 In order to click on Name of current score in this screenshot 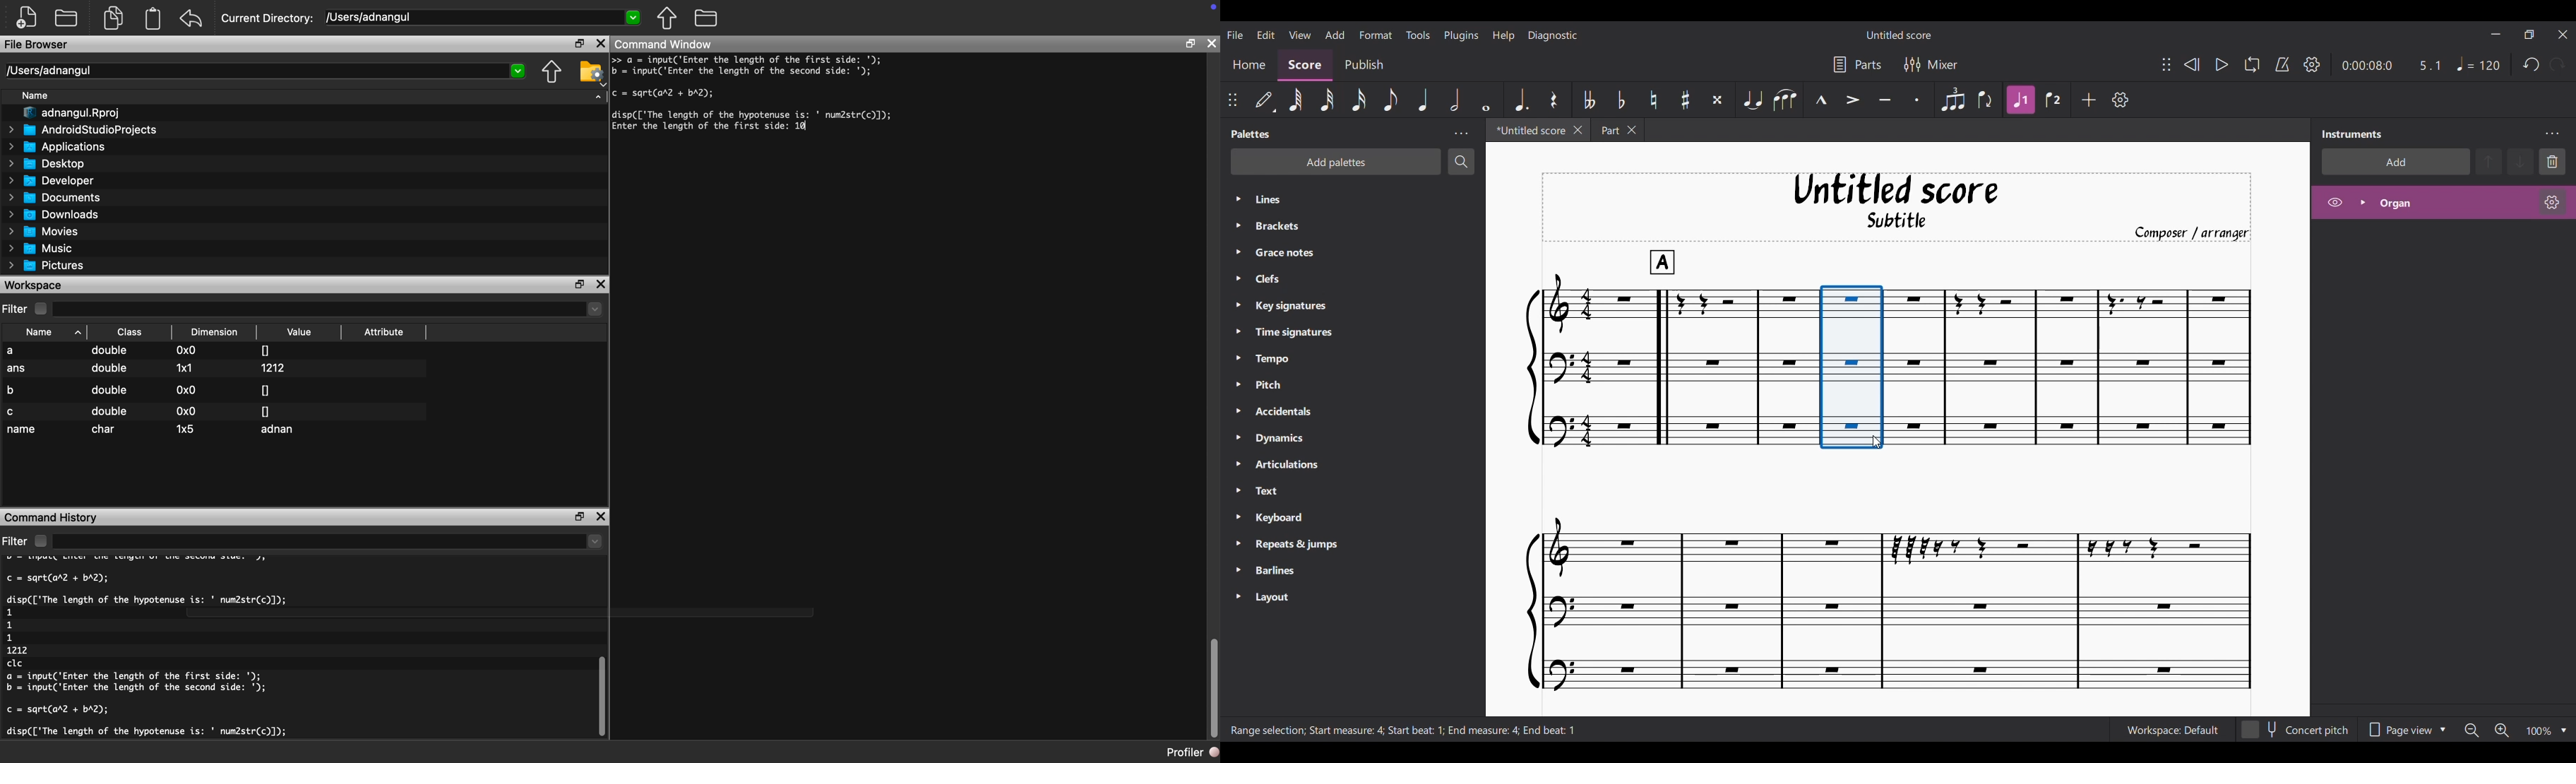, I will do `click(1900, 35)`.